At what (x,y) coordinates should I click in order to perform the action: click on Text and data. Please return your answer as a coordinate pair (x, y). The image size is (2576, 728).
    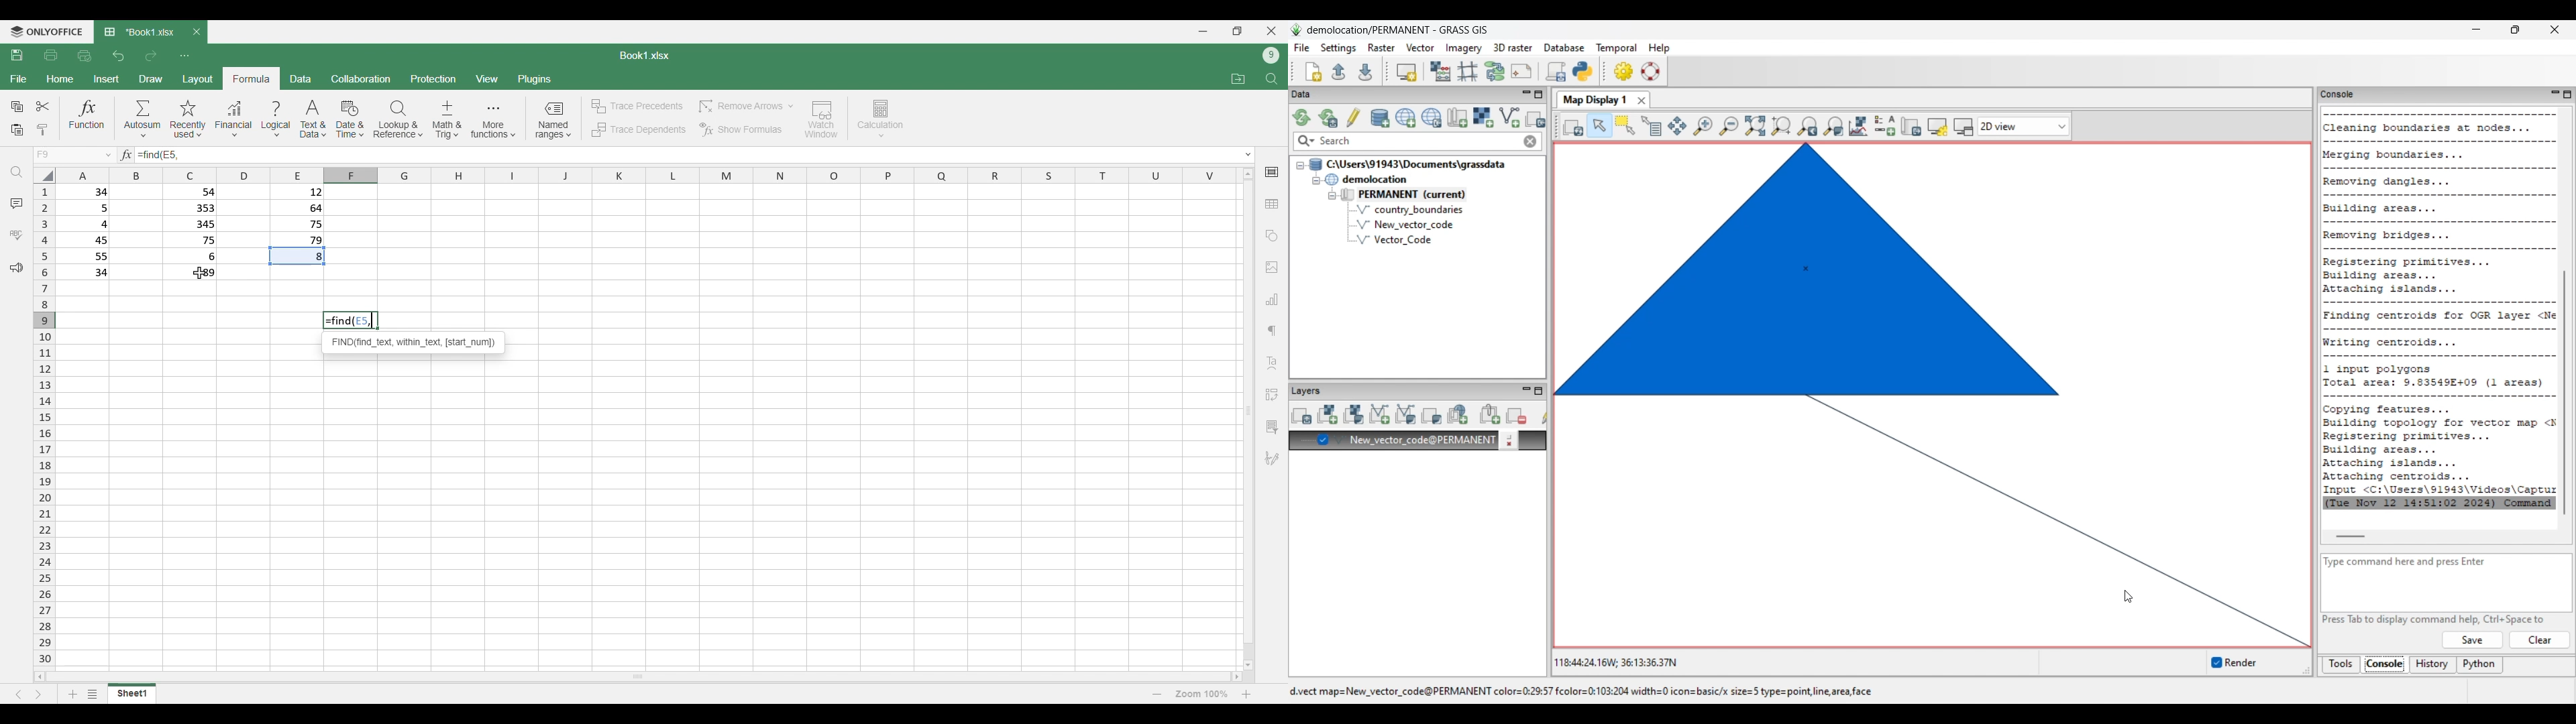
    Looking at the image, I should click on (313, 119).